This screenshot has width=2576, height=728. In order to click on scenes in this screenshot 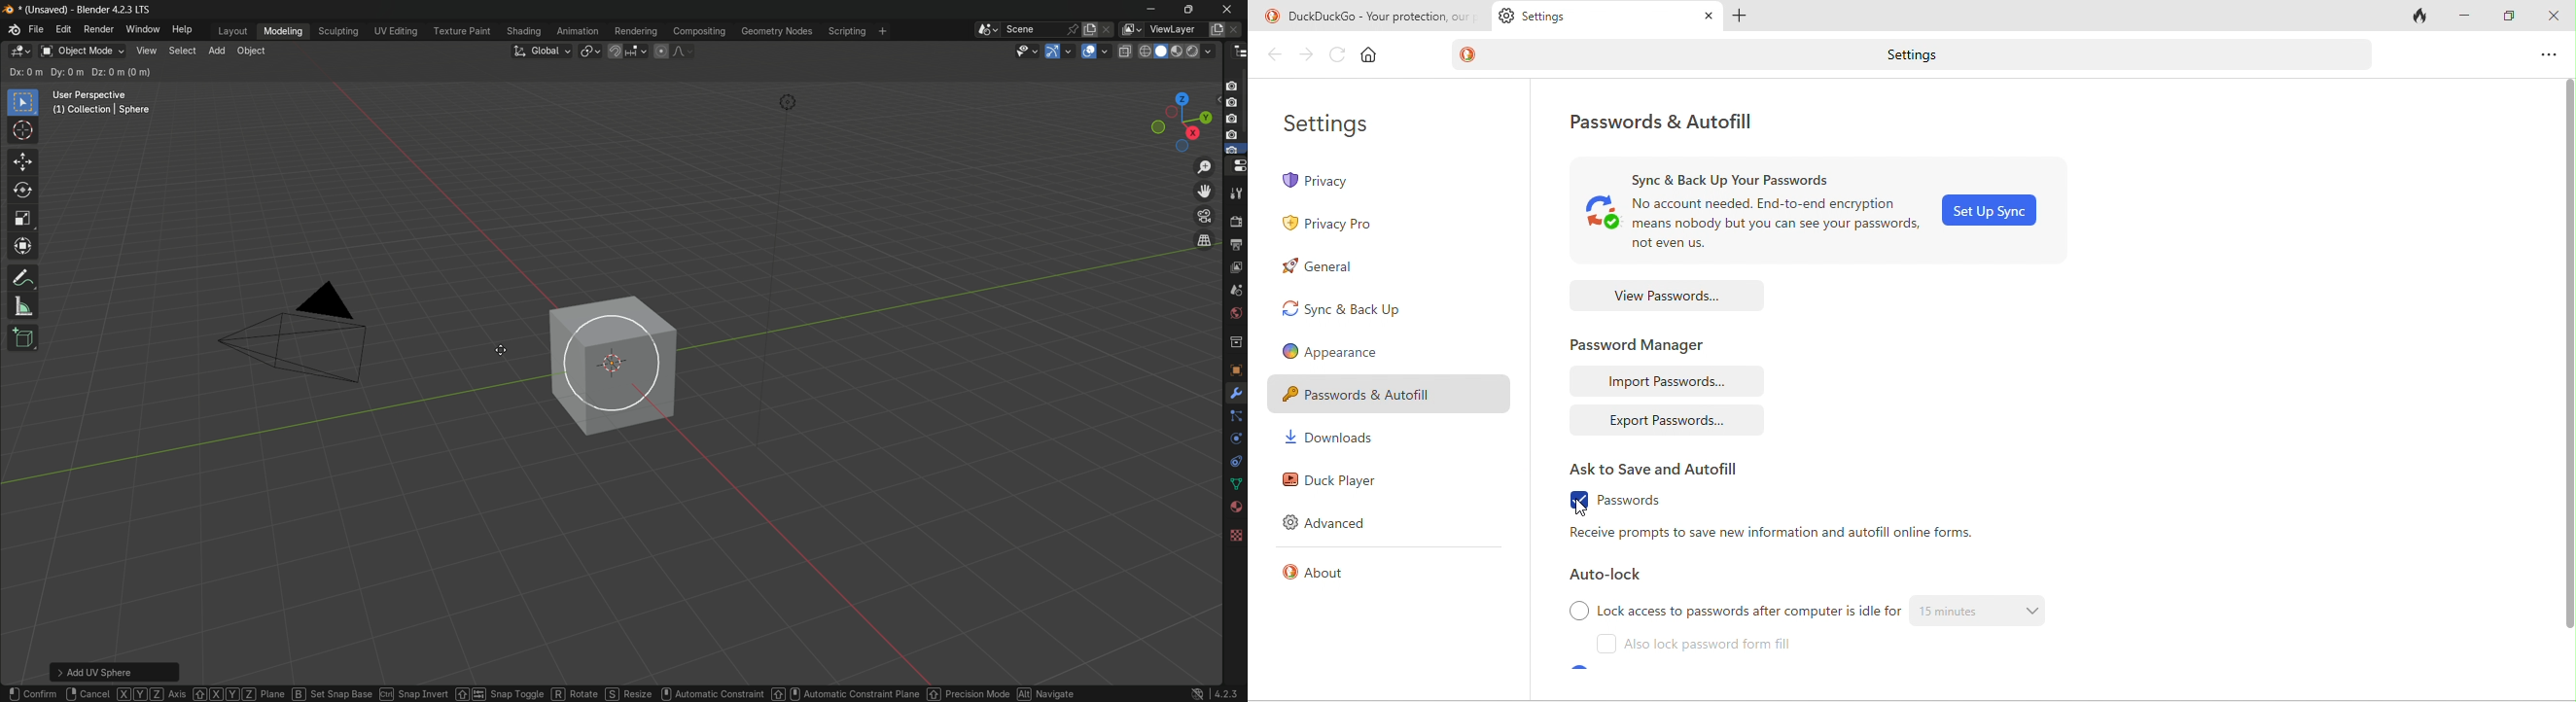, I will do `click(1236, 289)`.